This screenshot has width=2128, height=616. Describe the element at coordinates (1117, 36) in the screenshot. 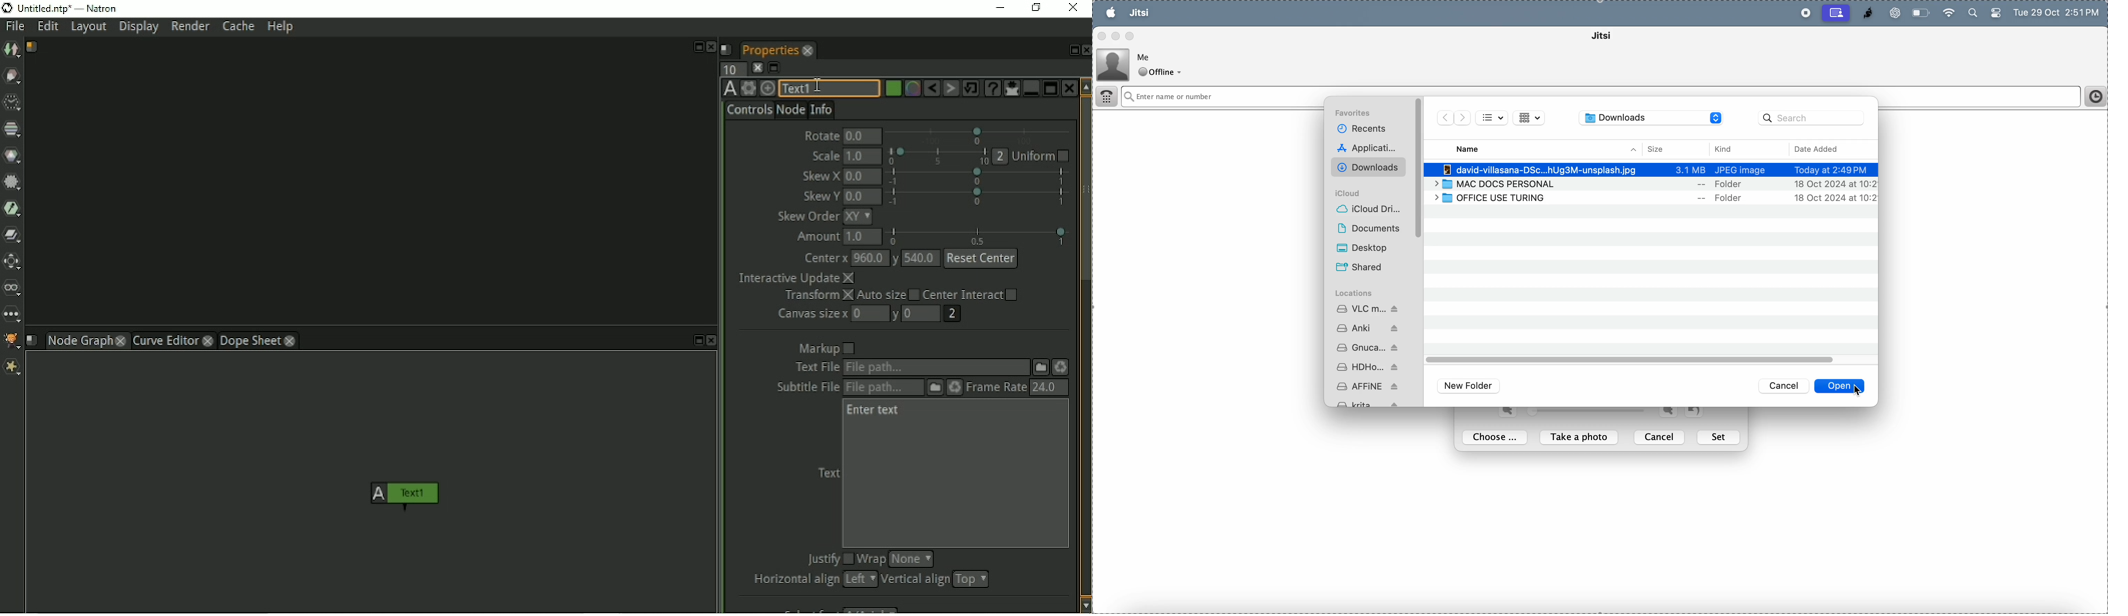

I see `minimize` at that location.